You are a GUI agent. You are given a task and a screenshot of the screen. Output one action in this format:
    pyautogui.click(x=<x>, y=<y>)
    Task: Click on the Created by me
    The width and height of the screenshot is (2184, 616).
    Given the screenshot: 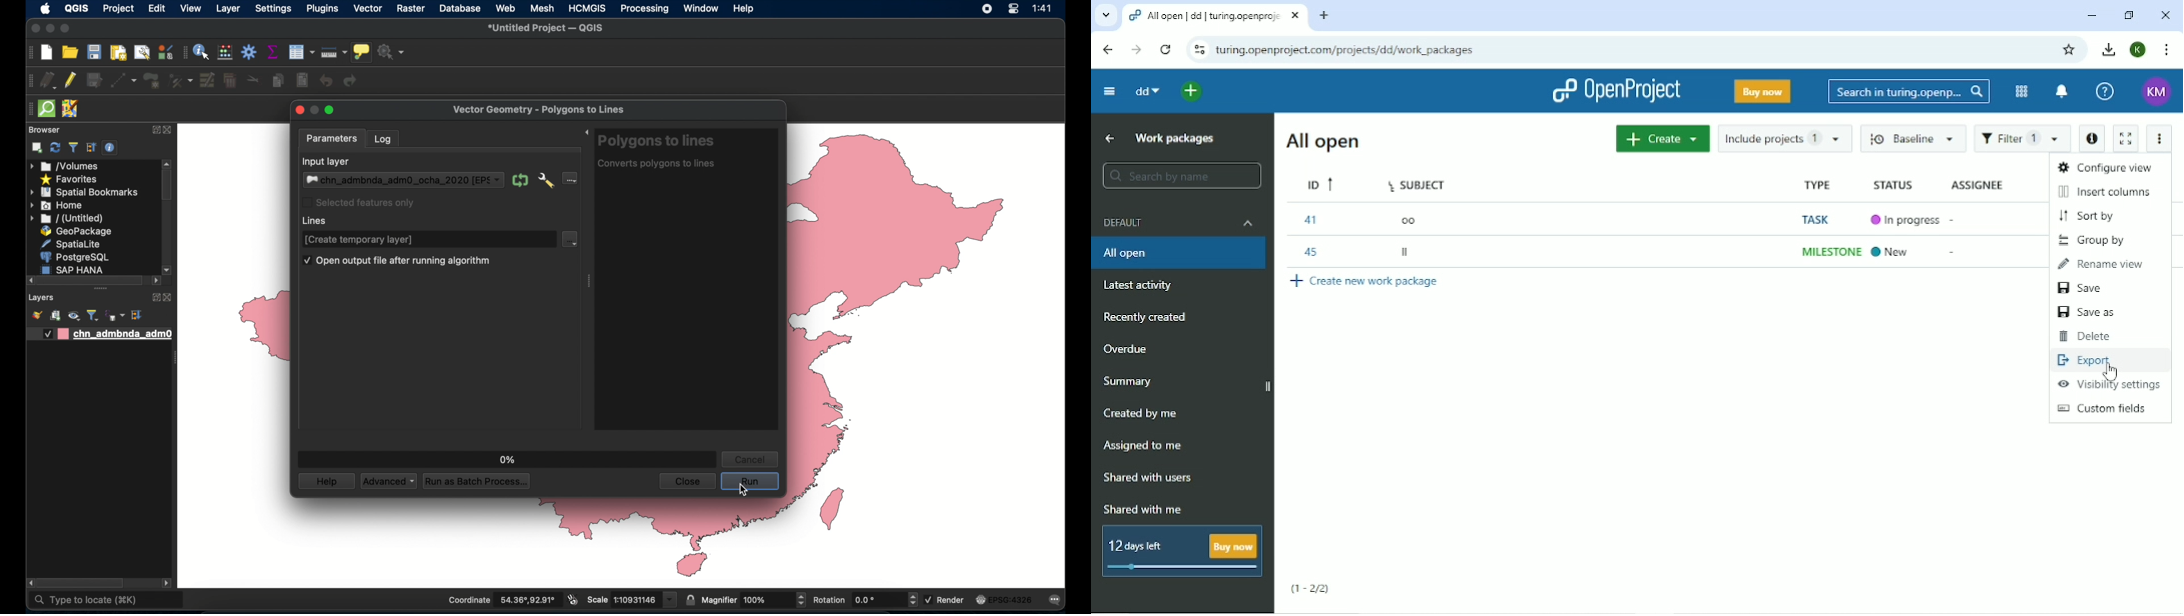 What is the action you would take?
    pyautogui.click(x=1142, y=414)
    